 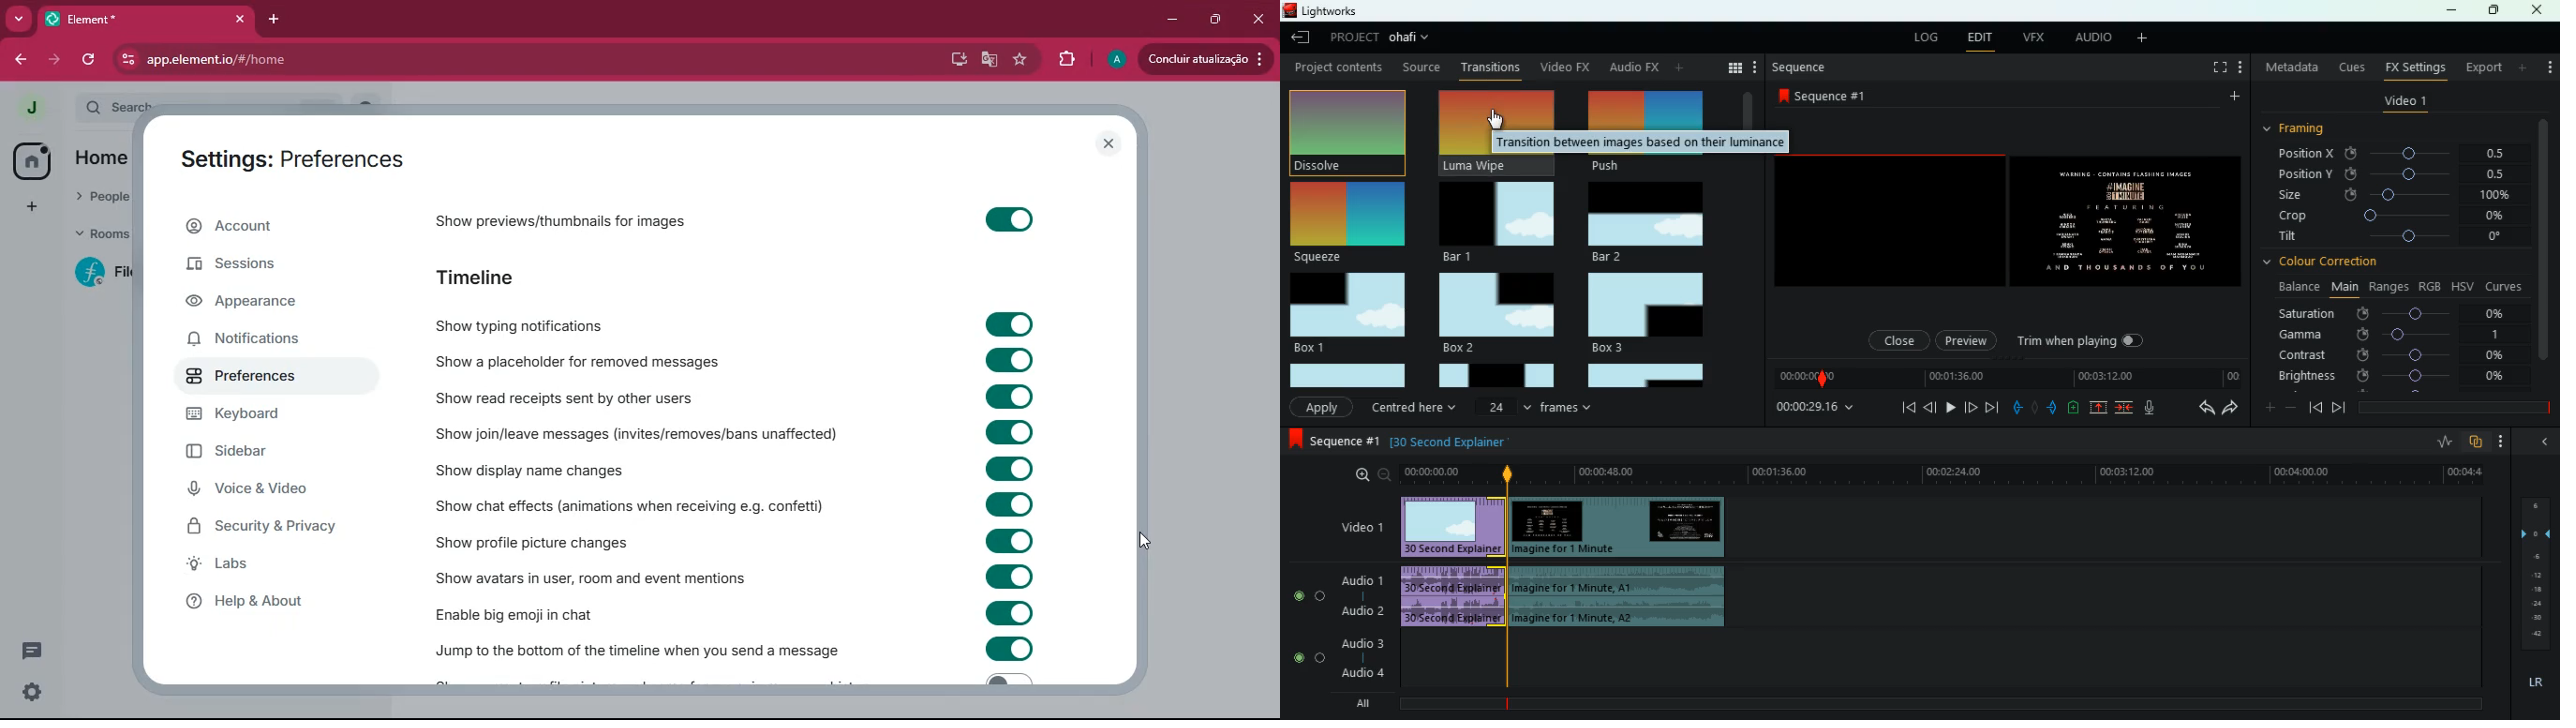 I want to click on front, so click(x=2339, y=407).